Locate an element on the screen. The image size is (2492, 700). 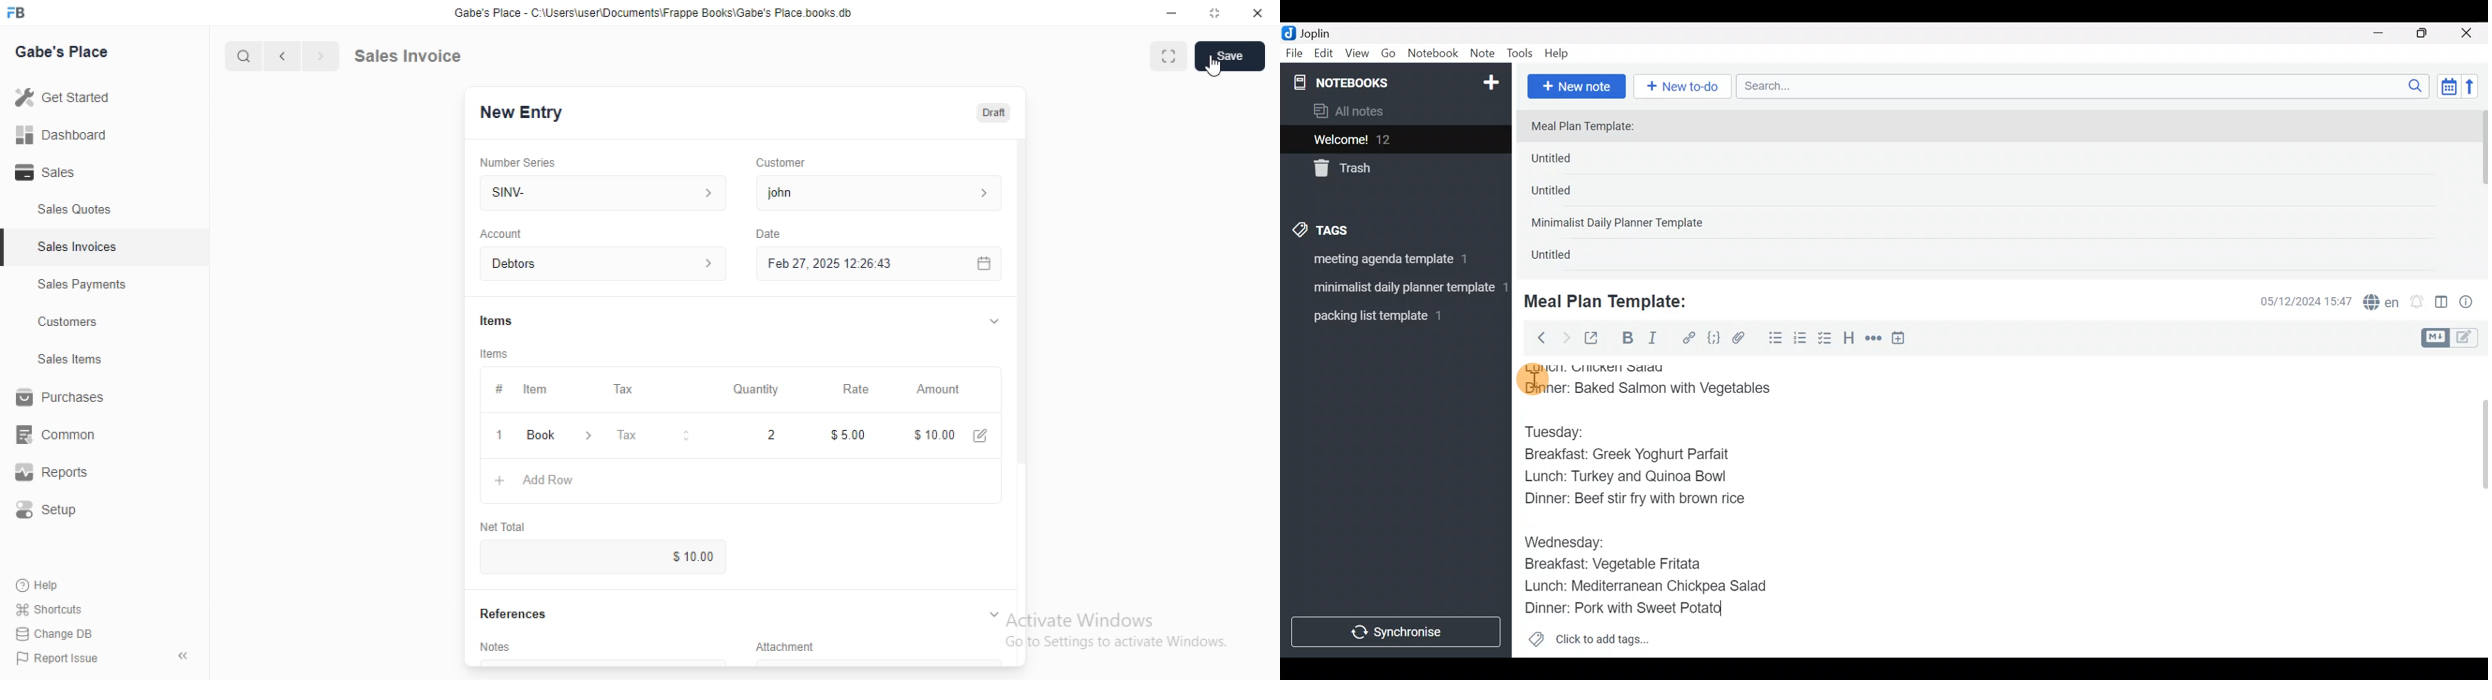
Help is located at coordinates (44, 585).